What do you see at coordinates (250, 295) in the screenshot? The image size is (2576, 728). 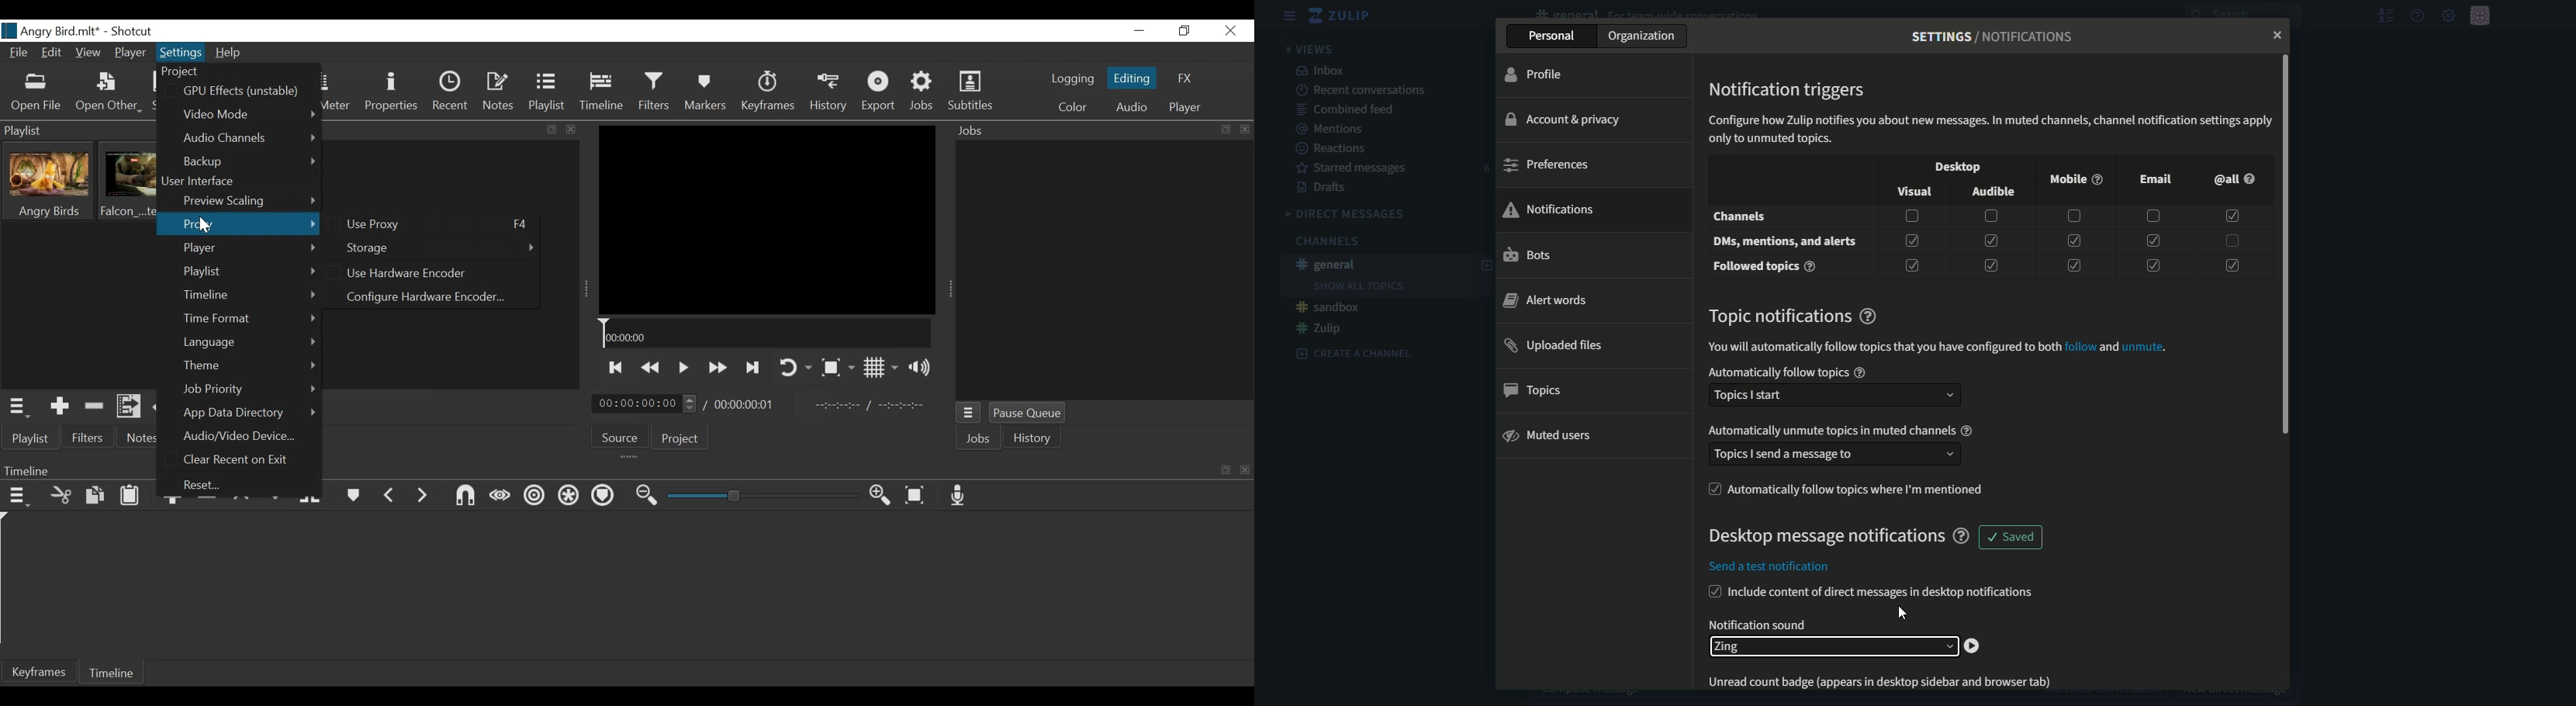 I see `Timeline` at bounding box center [250, 295].